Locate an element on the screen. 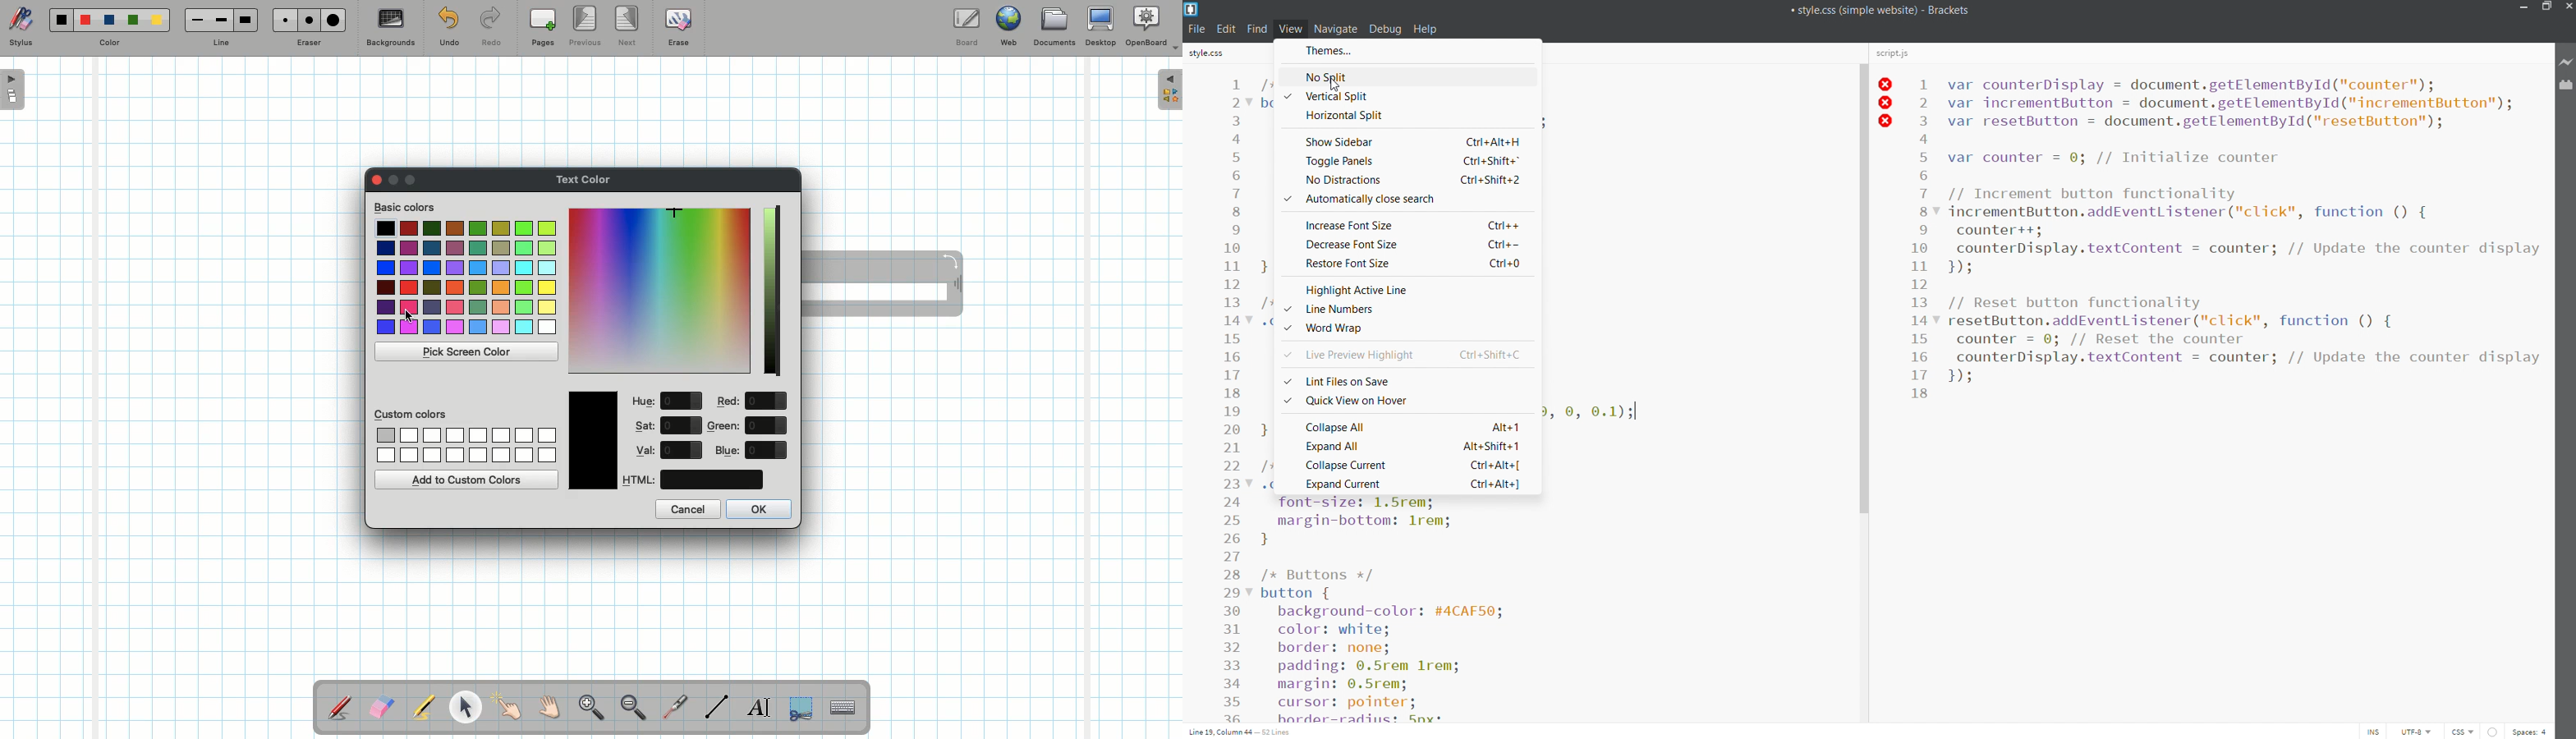 Image resolution: width=2576 pixels, height=756 pixels. Expand is located at coordinates (1169, 90).